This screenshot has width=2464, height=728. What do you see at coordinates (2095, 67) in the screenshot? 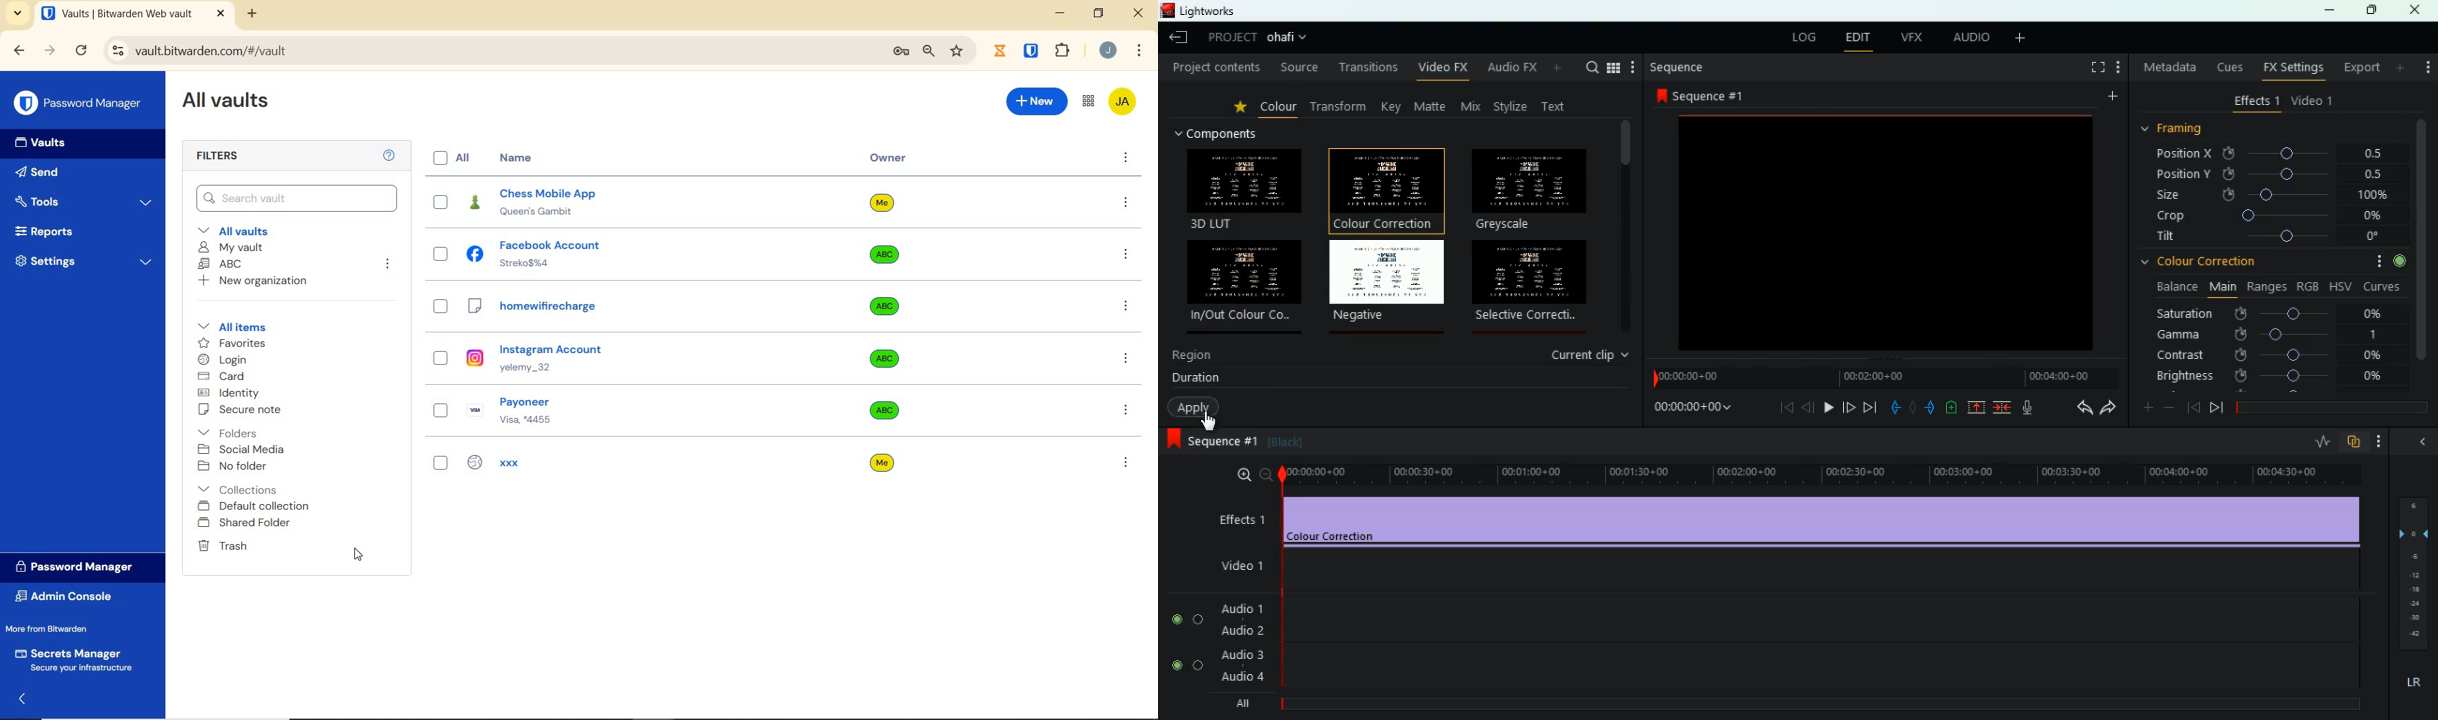
I see `full screen` at bounding box center [2095, 67].